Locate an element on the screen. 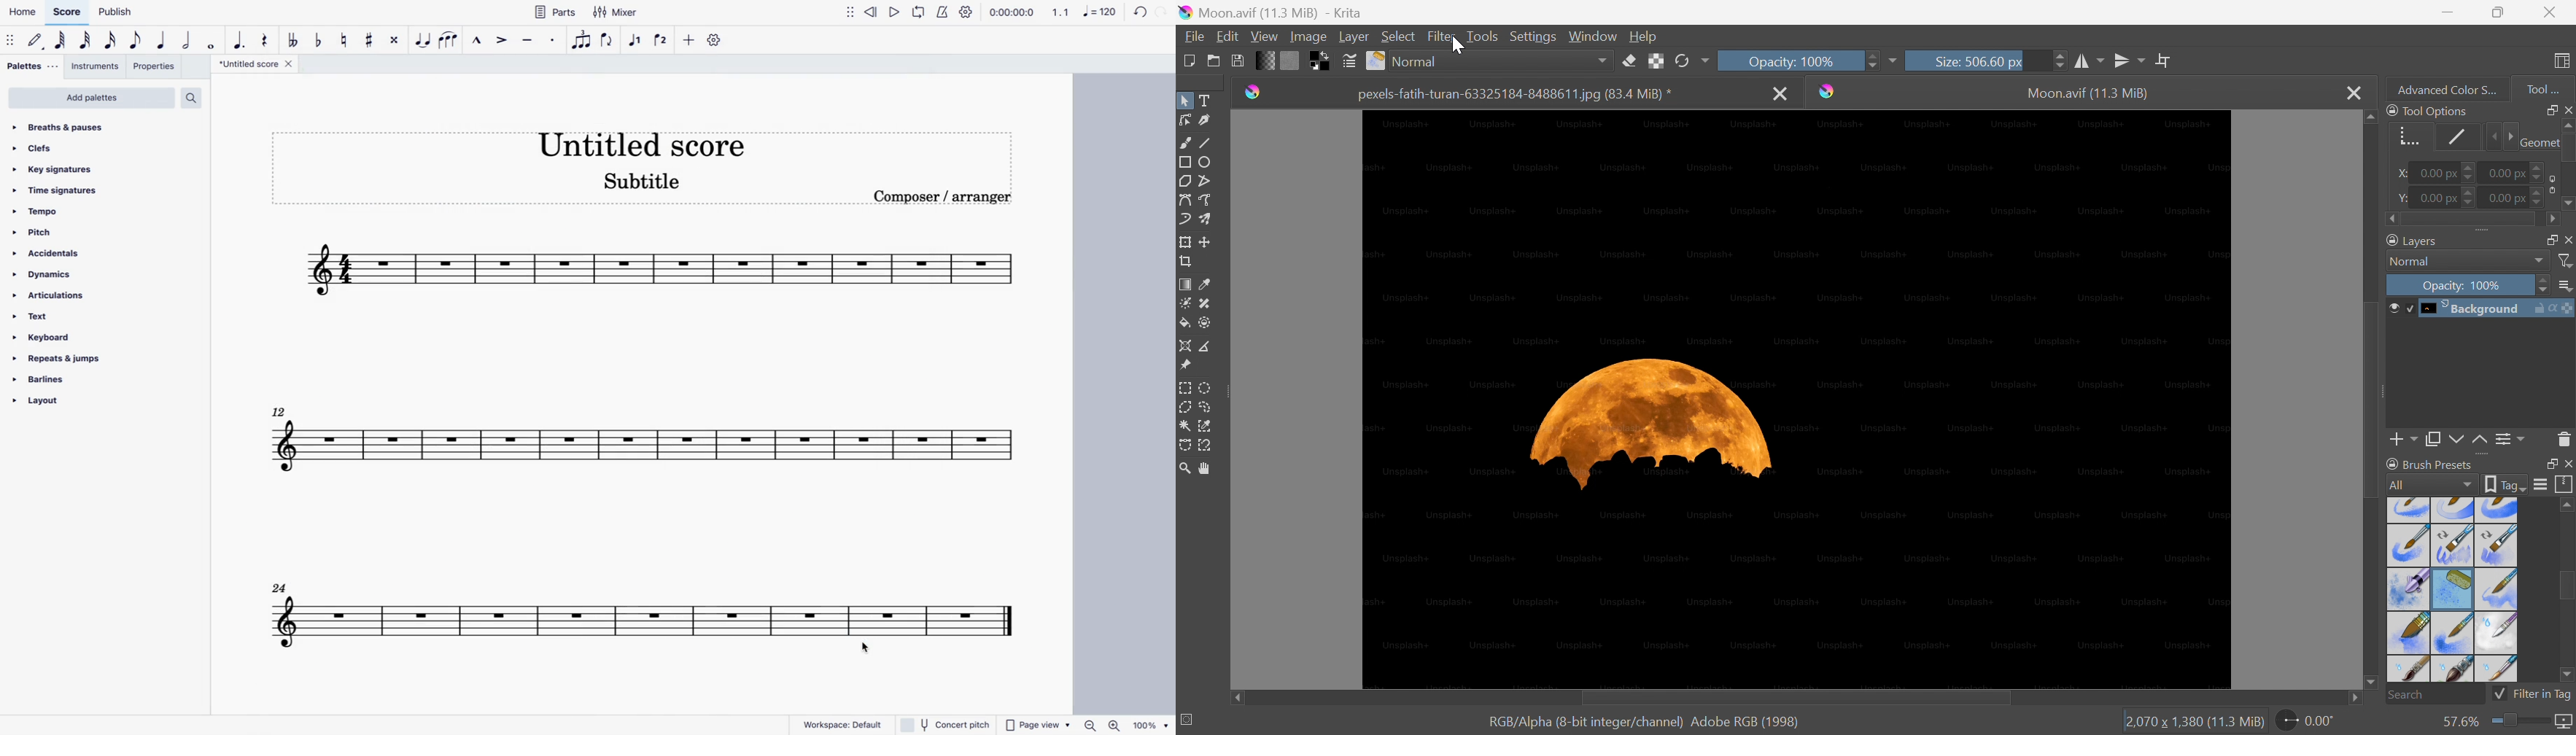  default is located at coordinates (36, 43).